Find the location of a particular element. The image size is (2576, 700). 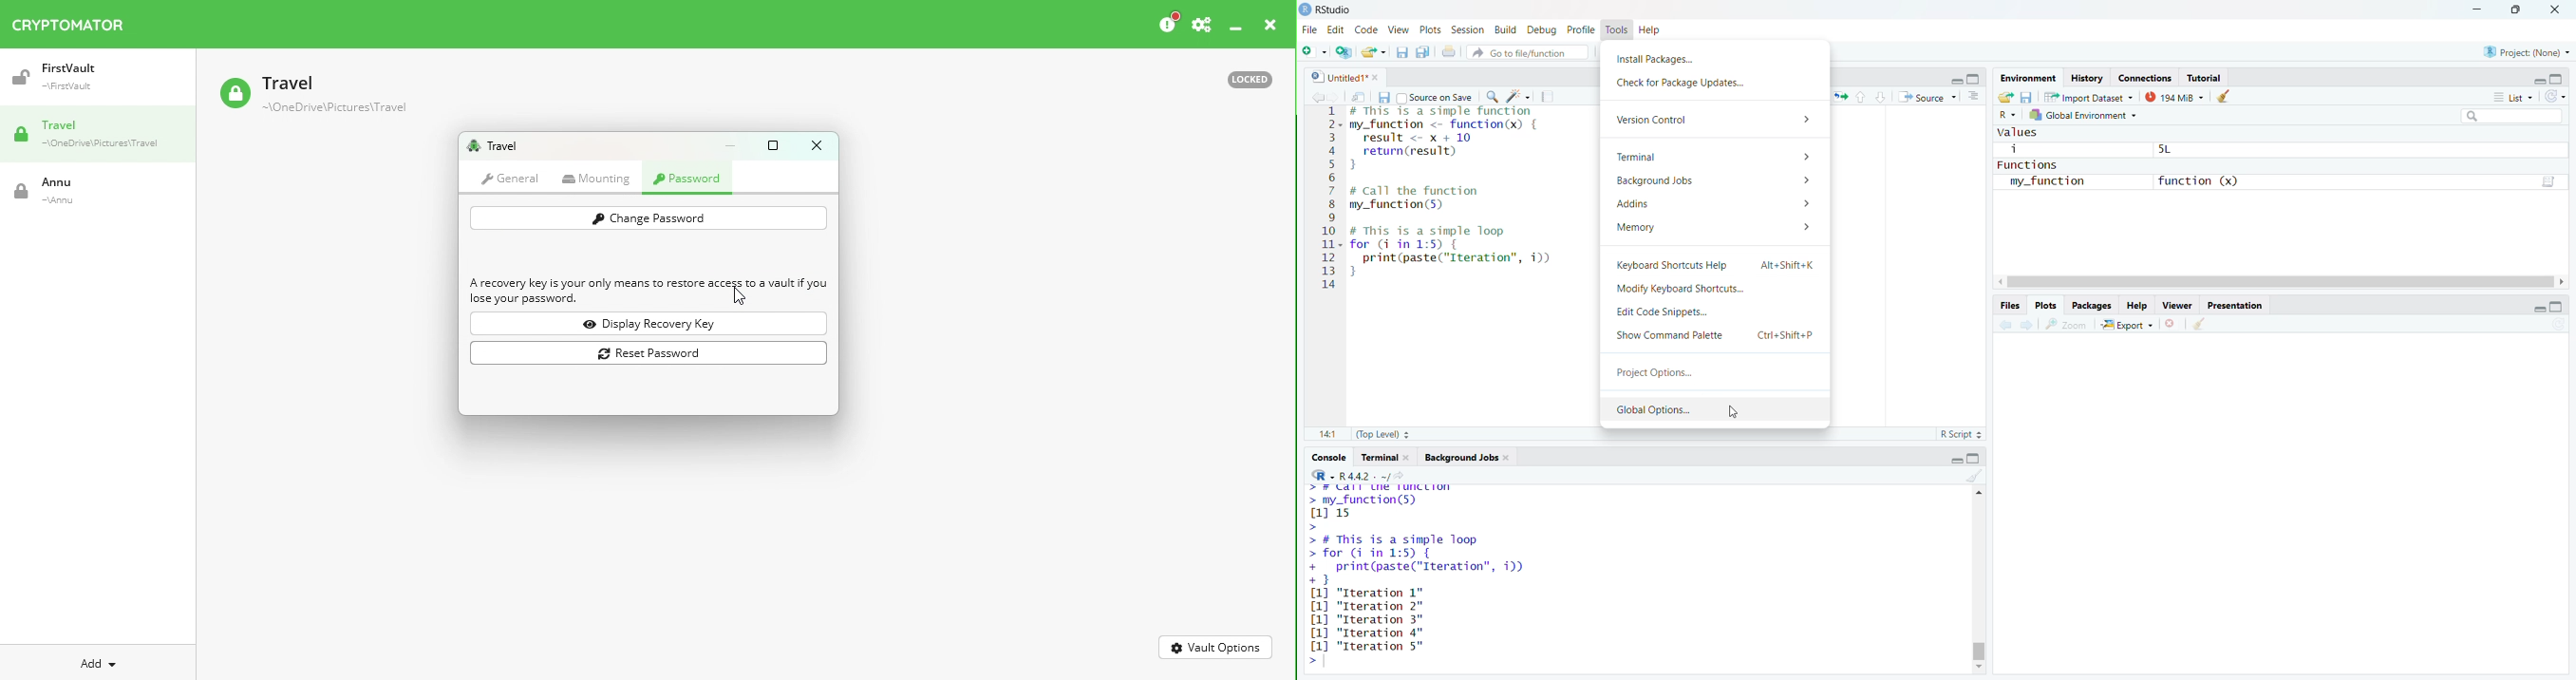

save all open documents is located at coordinates (1423, 52).